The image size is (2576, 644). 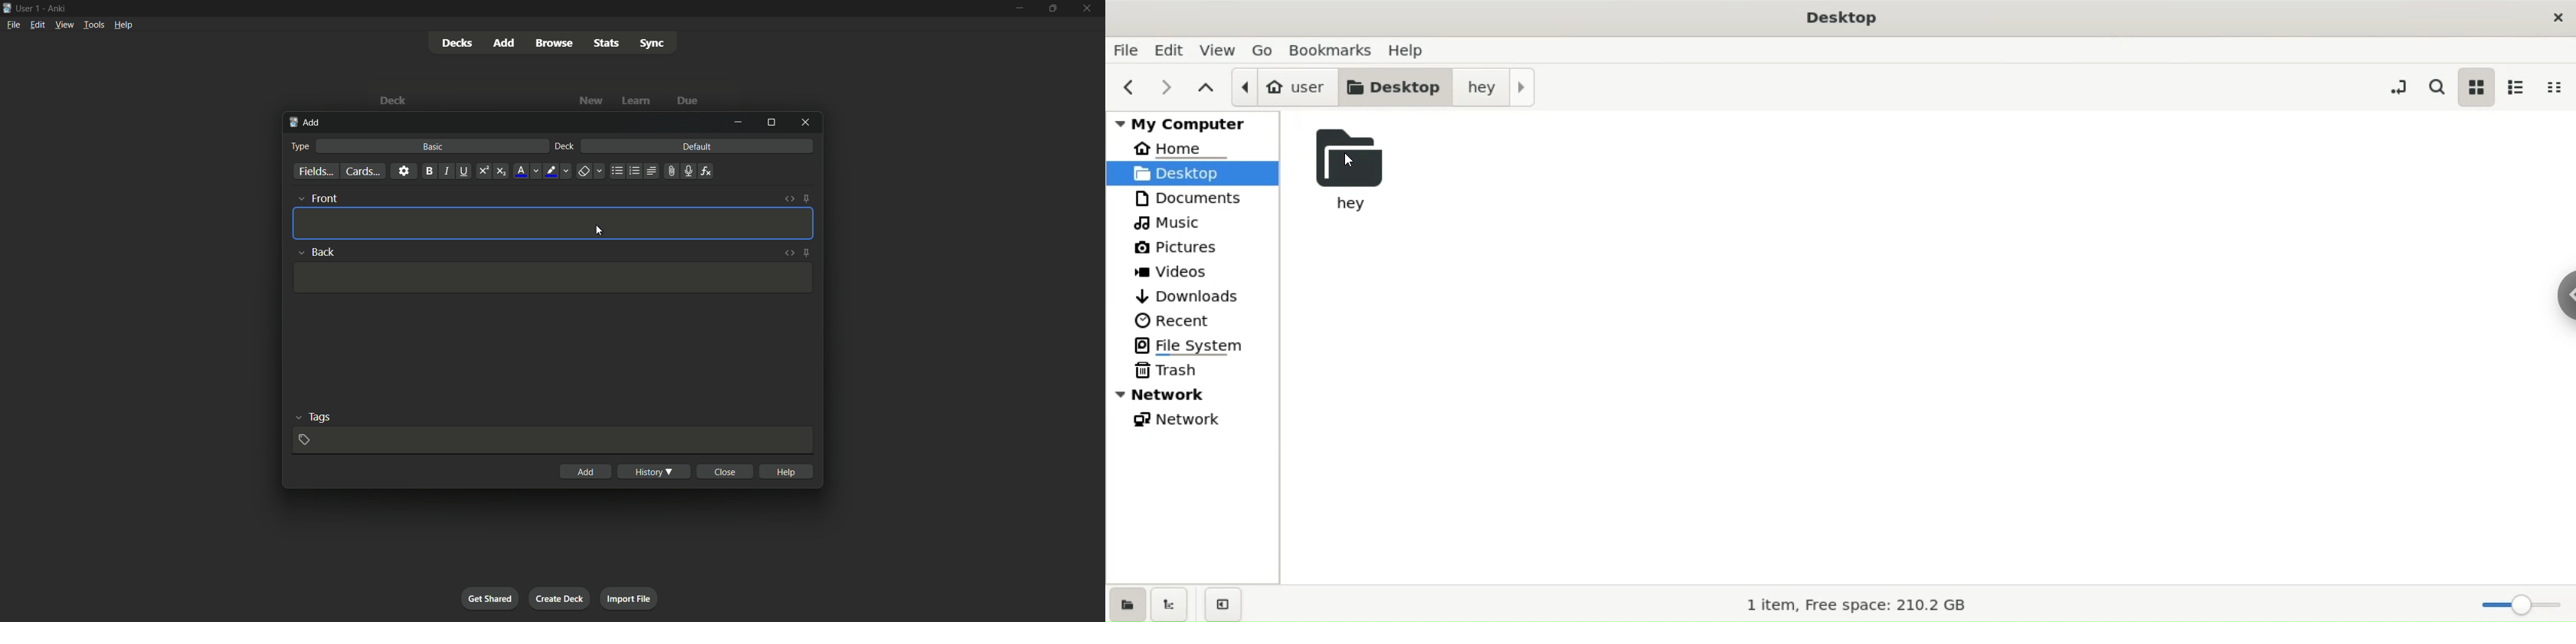 What do you see at coordinates (617, 171) in the screenshot?
I see `unordered list` at bounding box center [617, 171].